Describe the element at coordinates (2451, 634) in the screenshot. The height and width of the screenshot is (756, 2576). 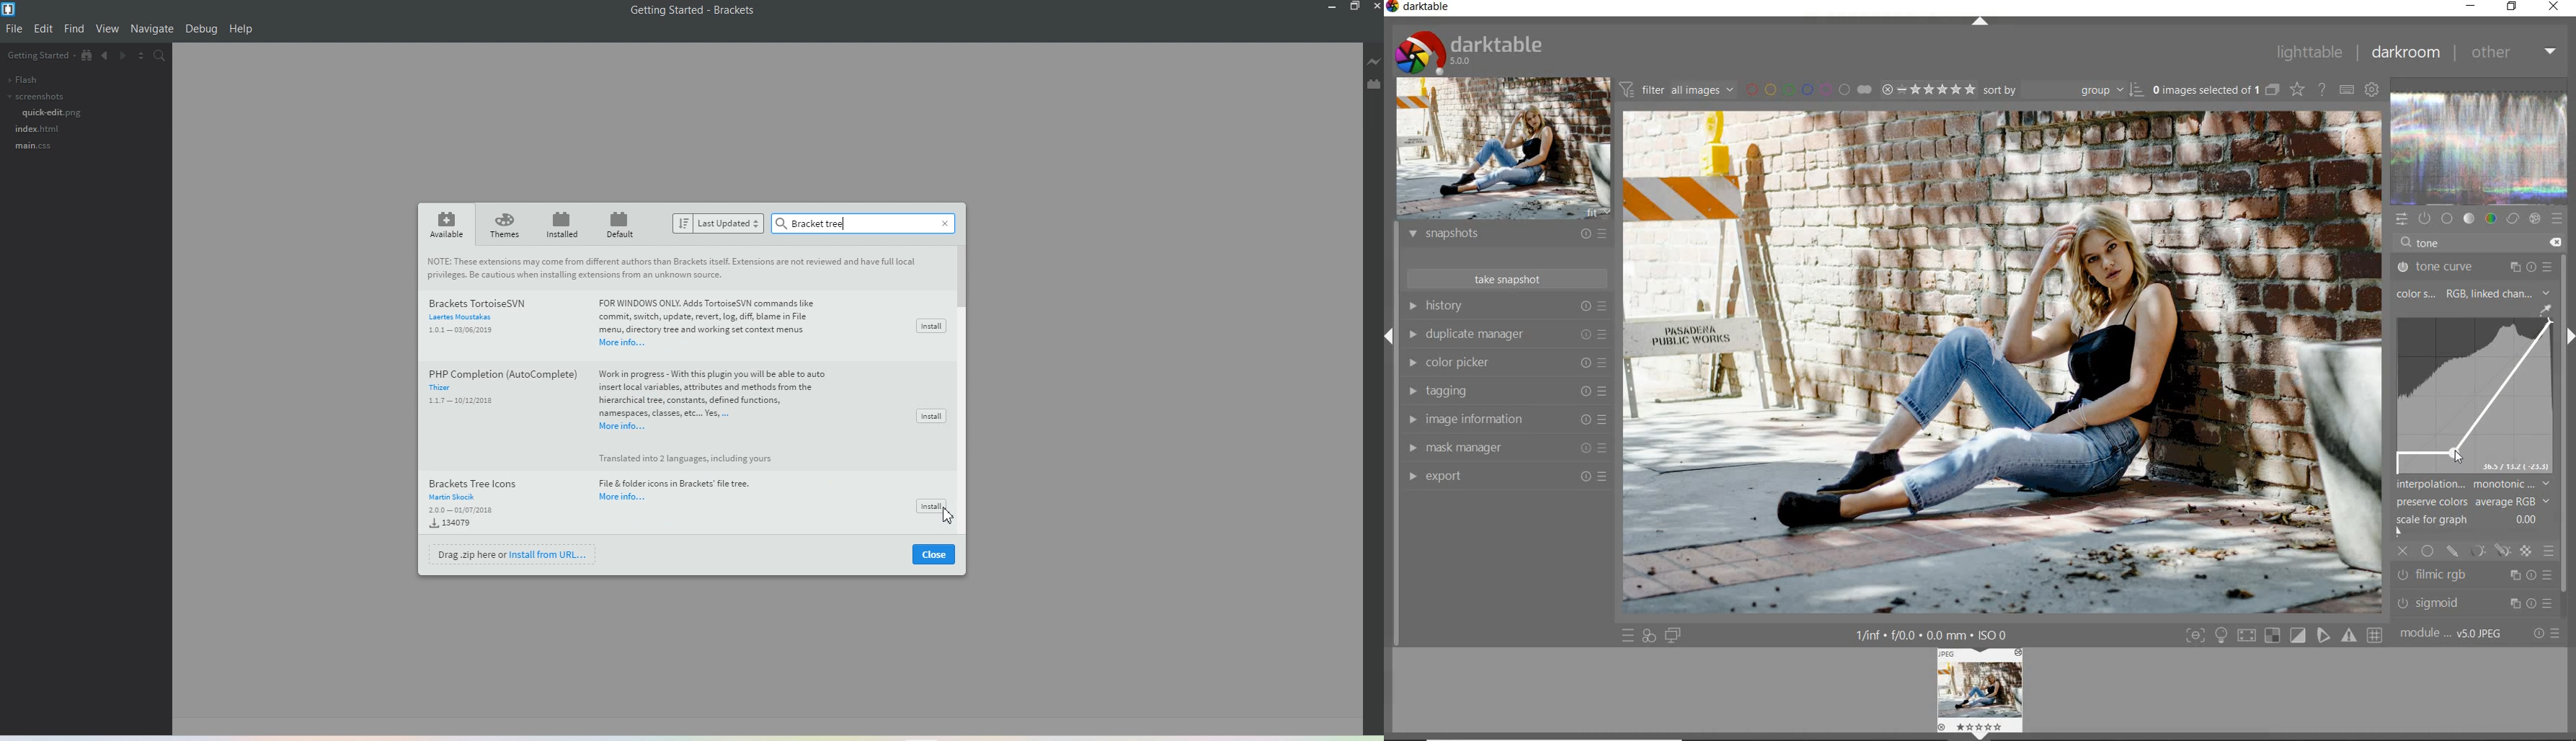
I see `module` at that location.